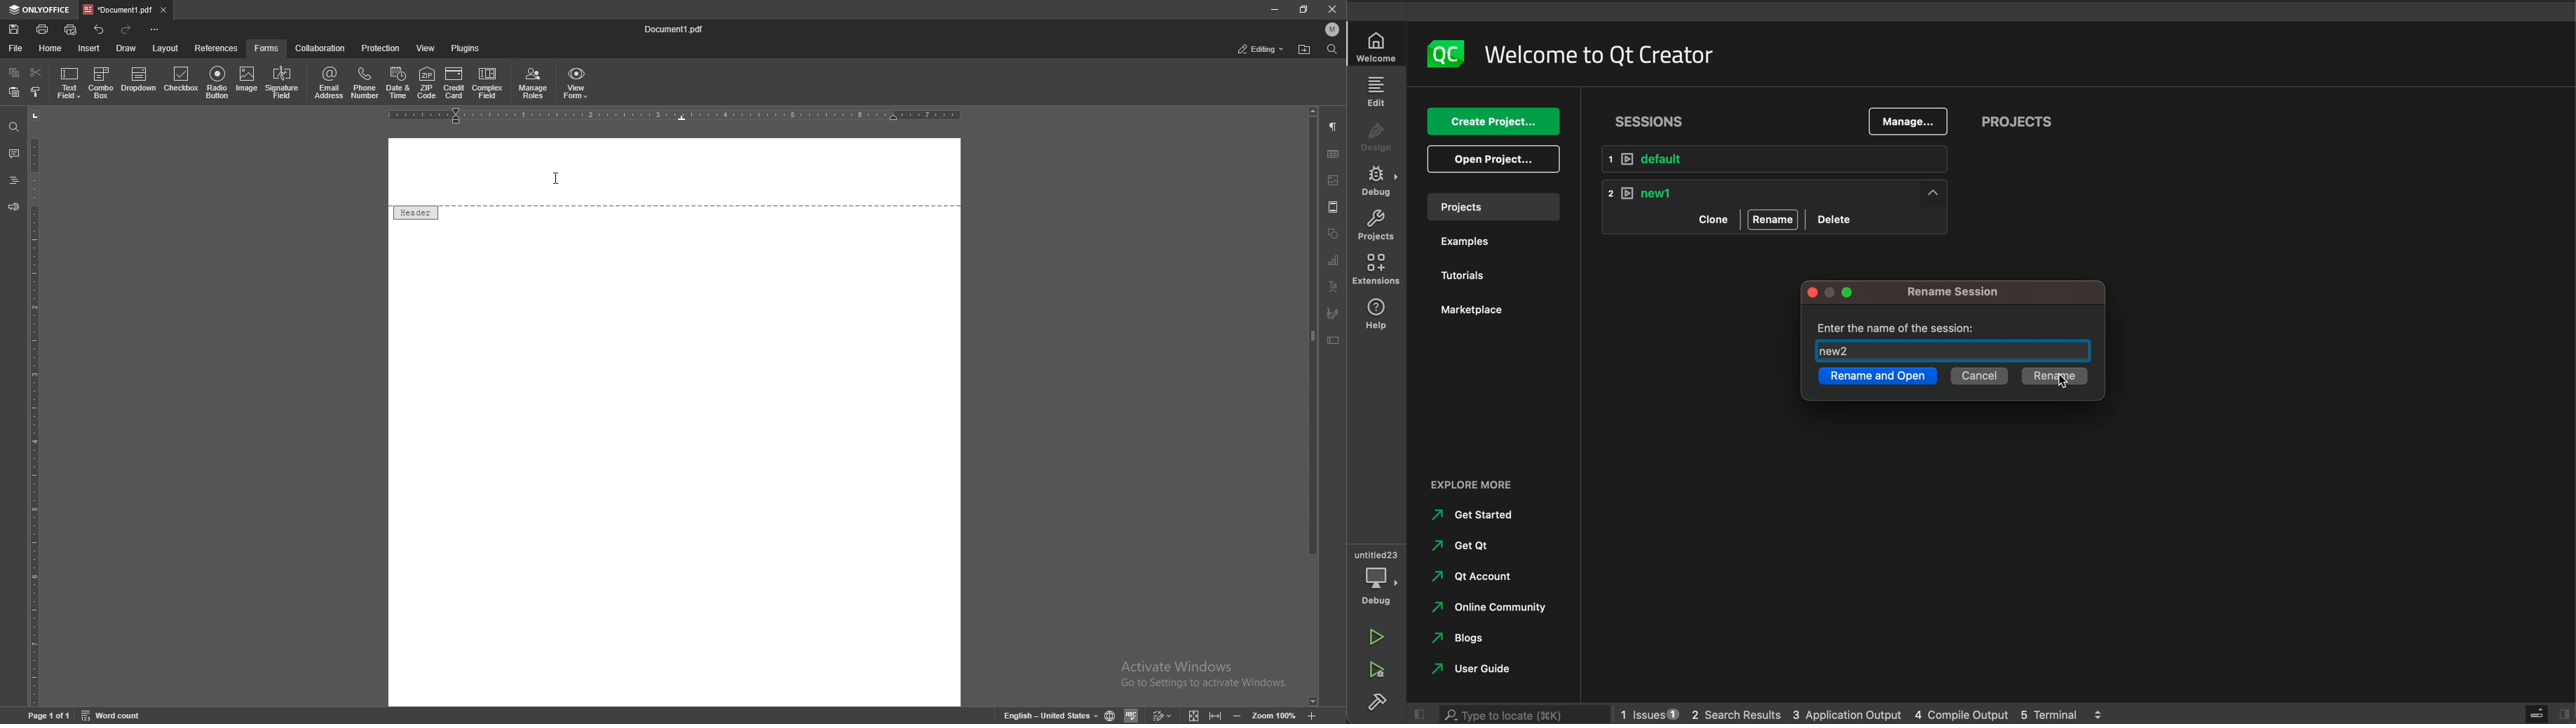 This screenshot has width=2576, height=728. I want to click on headings, so click(15, 179).